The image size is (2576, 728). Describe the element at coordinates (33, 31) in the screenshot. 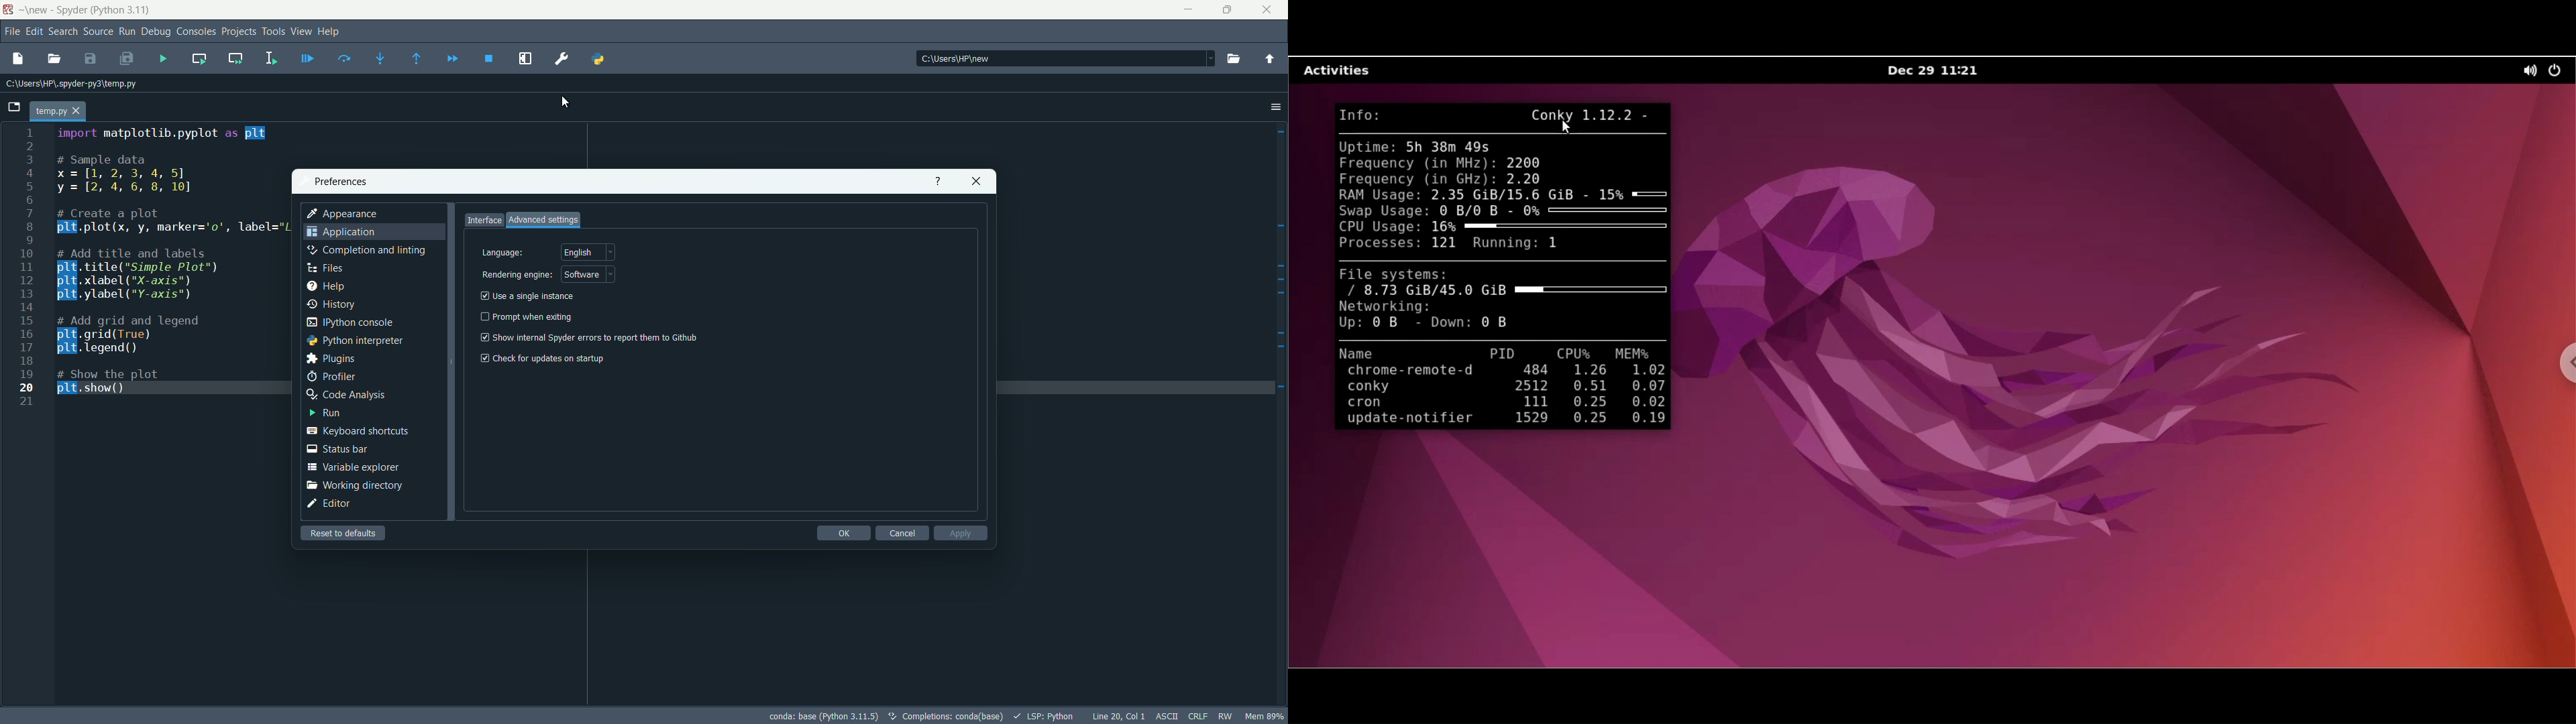

I see `edit` at that location.